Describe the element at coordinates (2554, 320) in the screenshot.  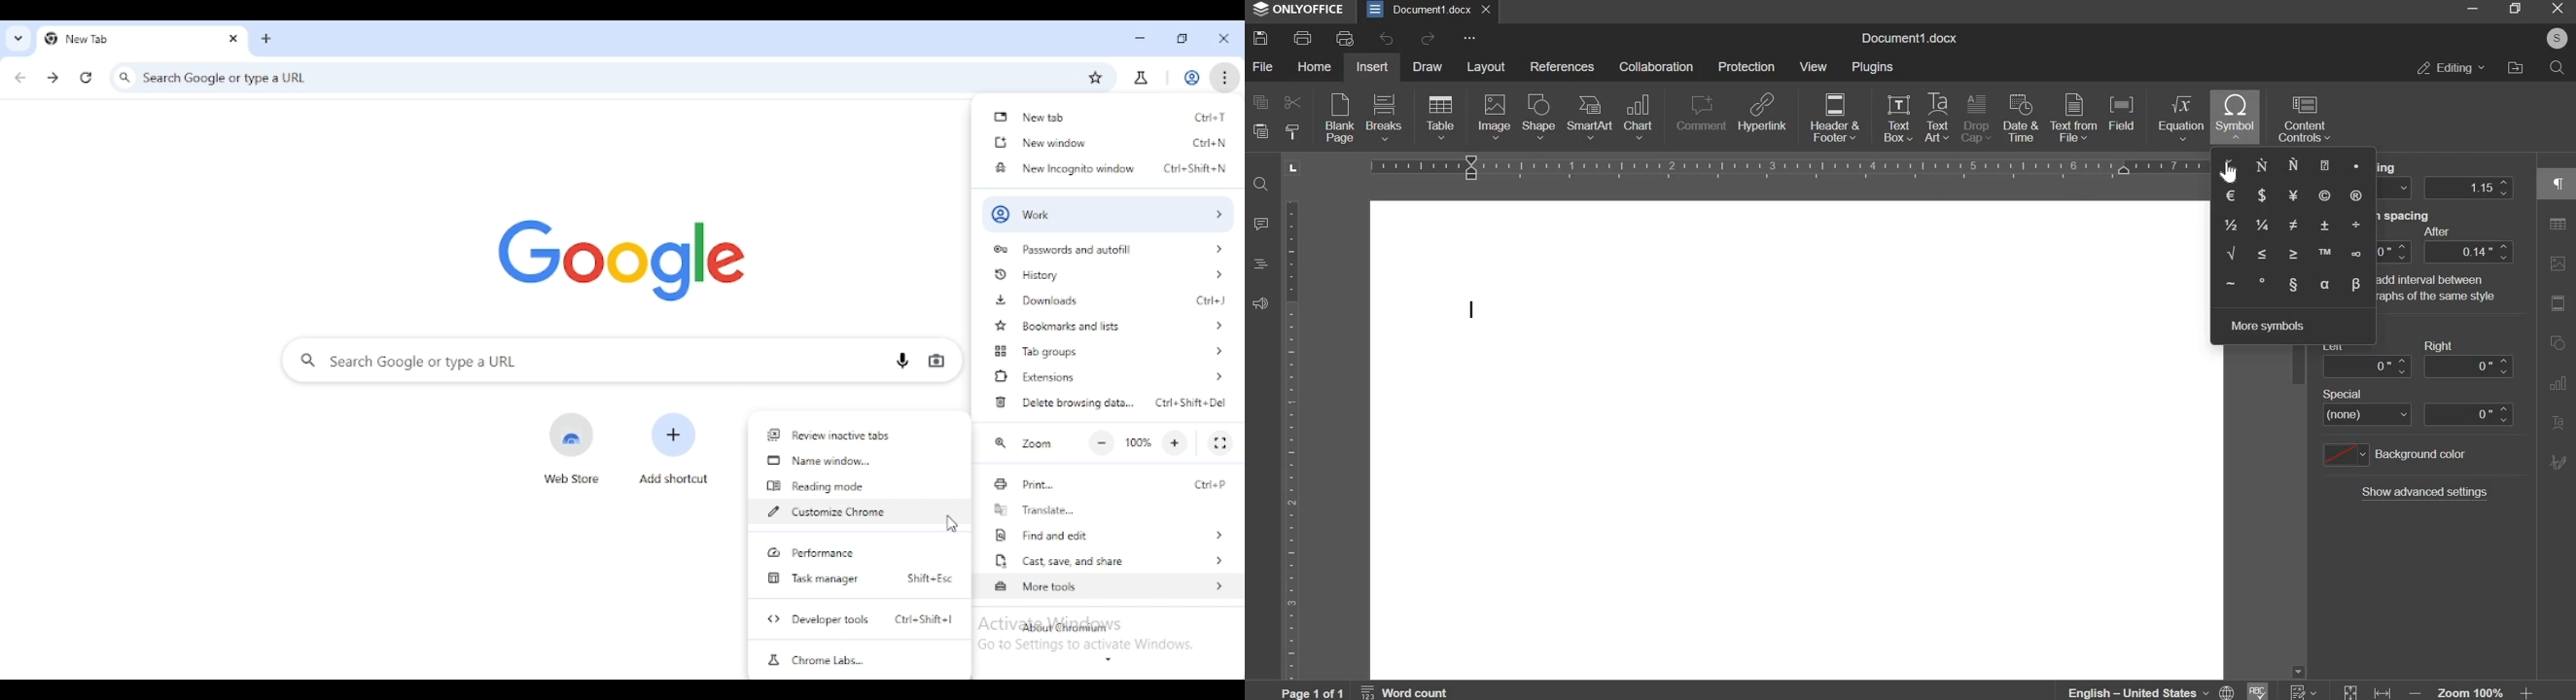
I see `right side bar` at that location.